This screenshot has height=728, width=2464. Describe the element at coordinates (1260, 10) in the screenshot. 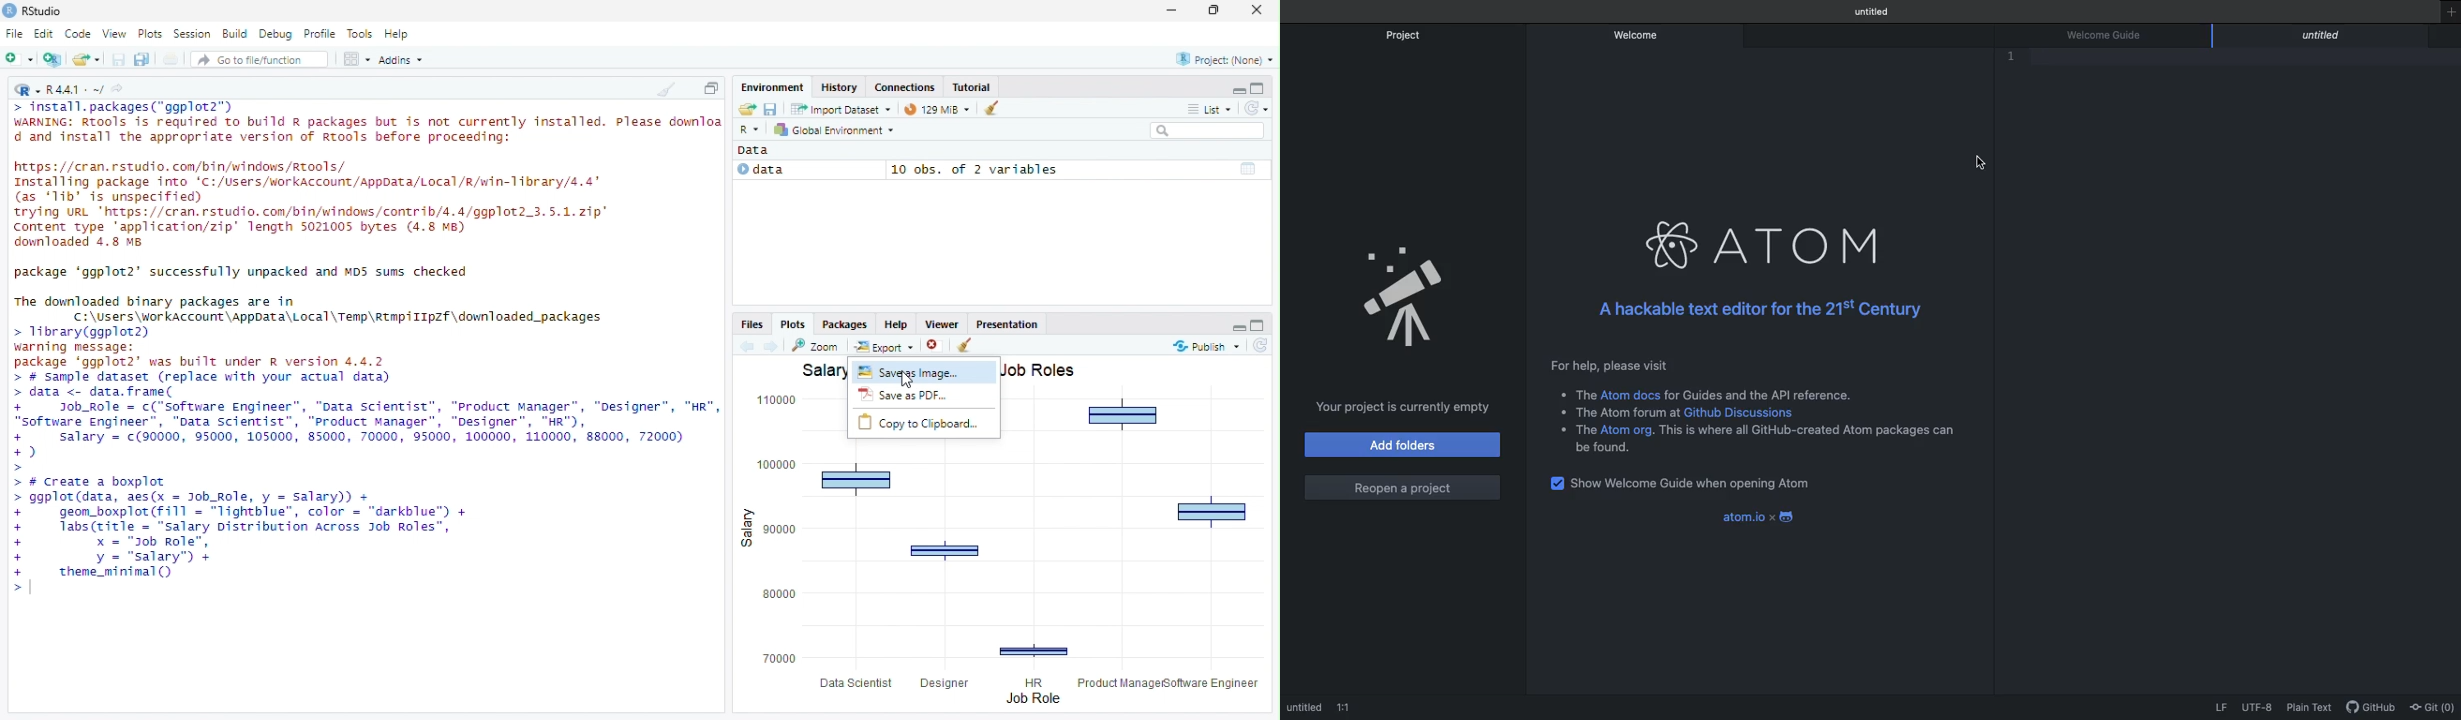

I see `Close` at that location.